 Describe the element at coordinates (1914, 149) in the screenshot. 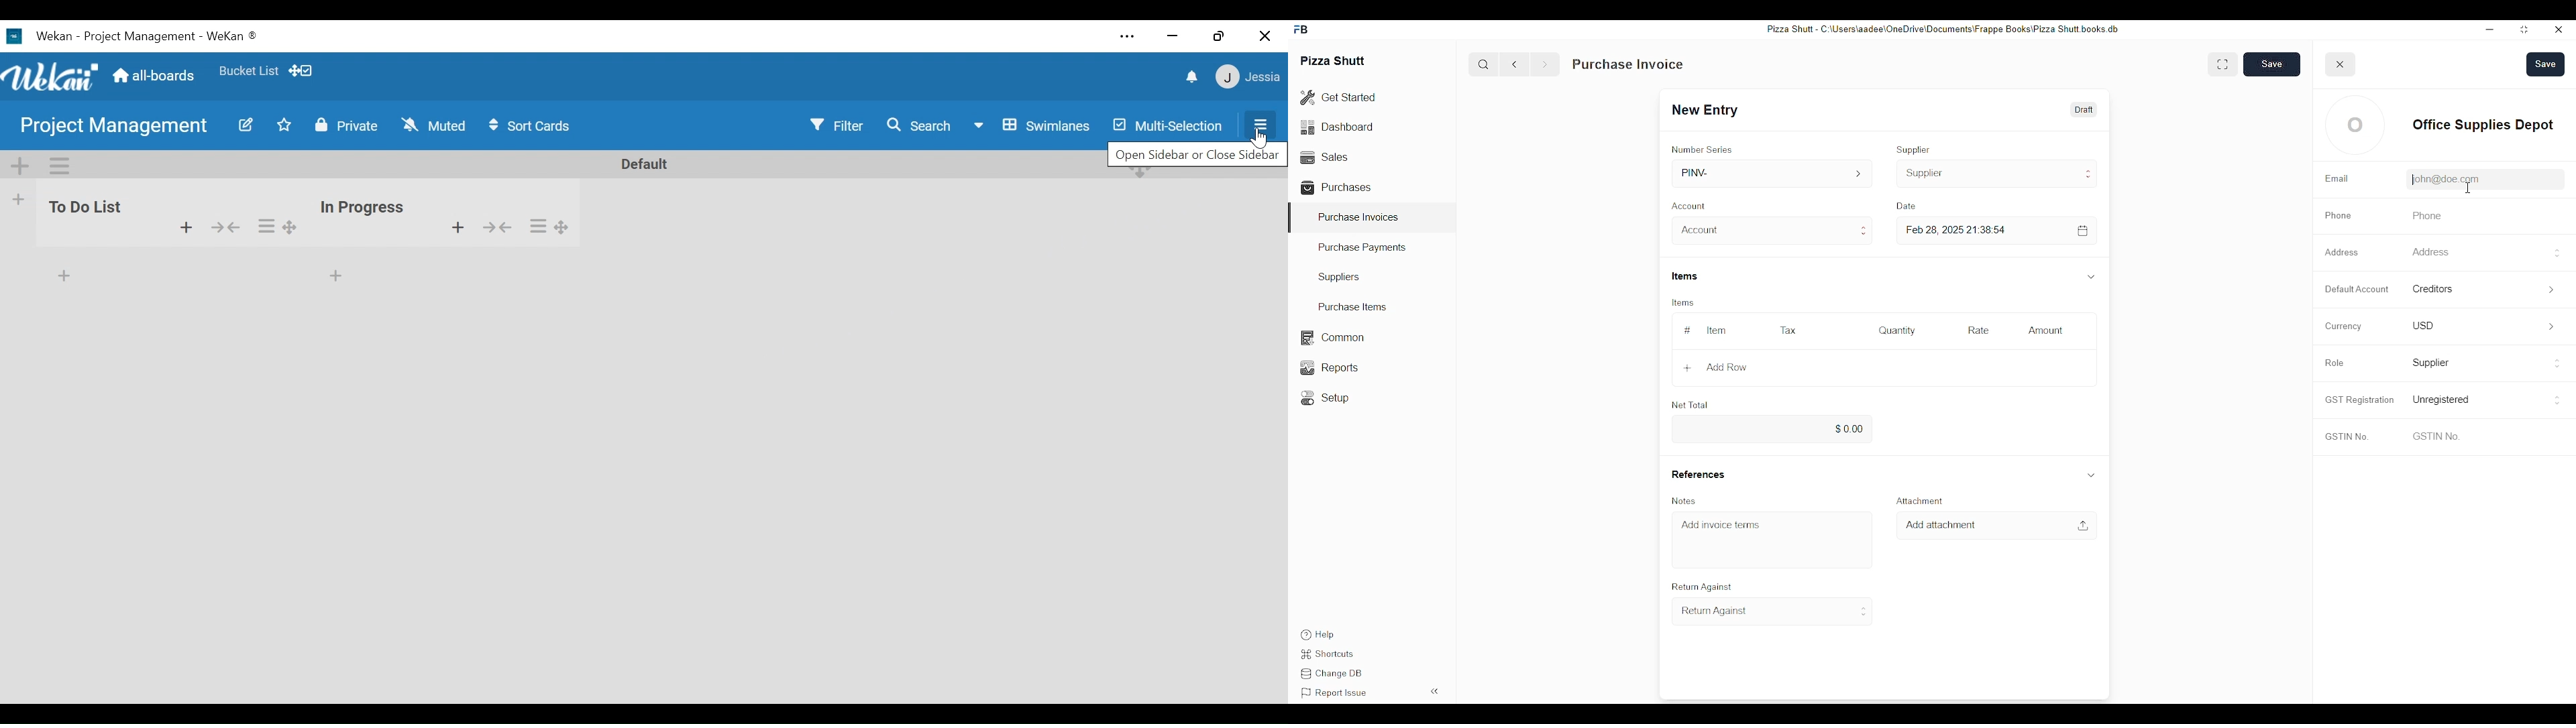

I see `Supplier` at that location.